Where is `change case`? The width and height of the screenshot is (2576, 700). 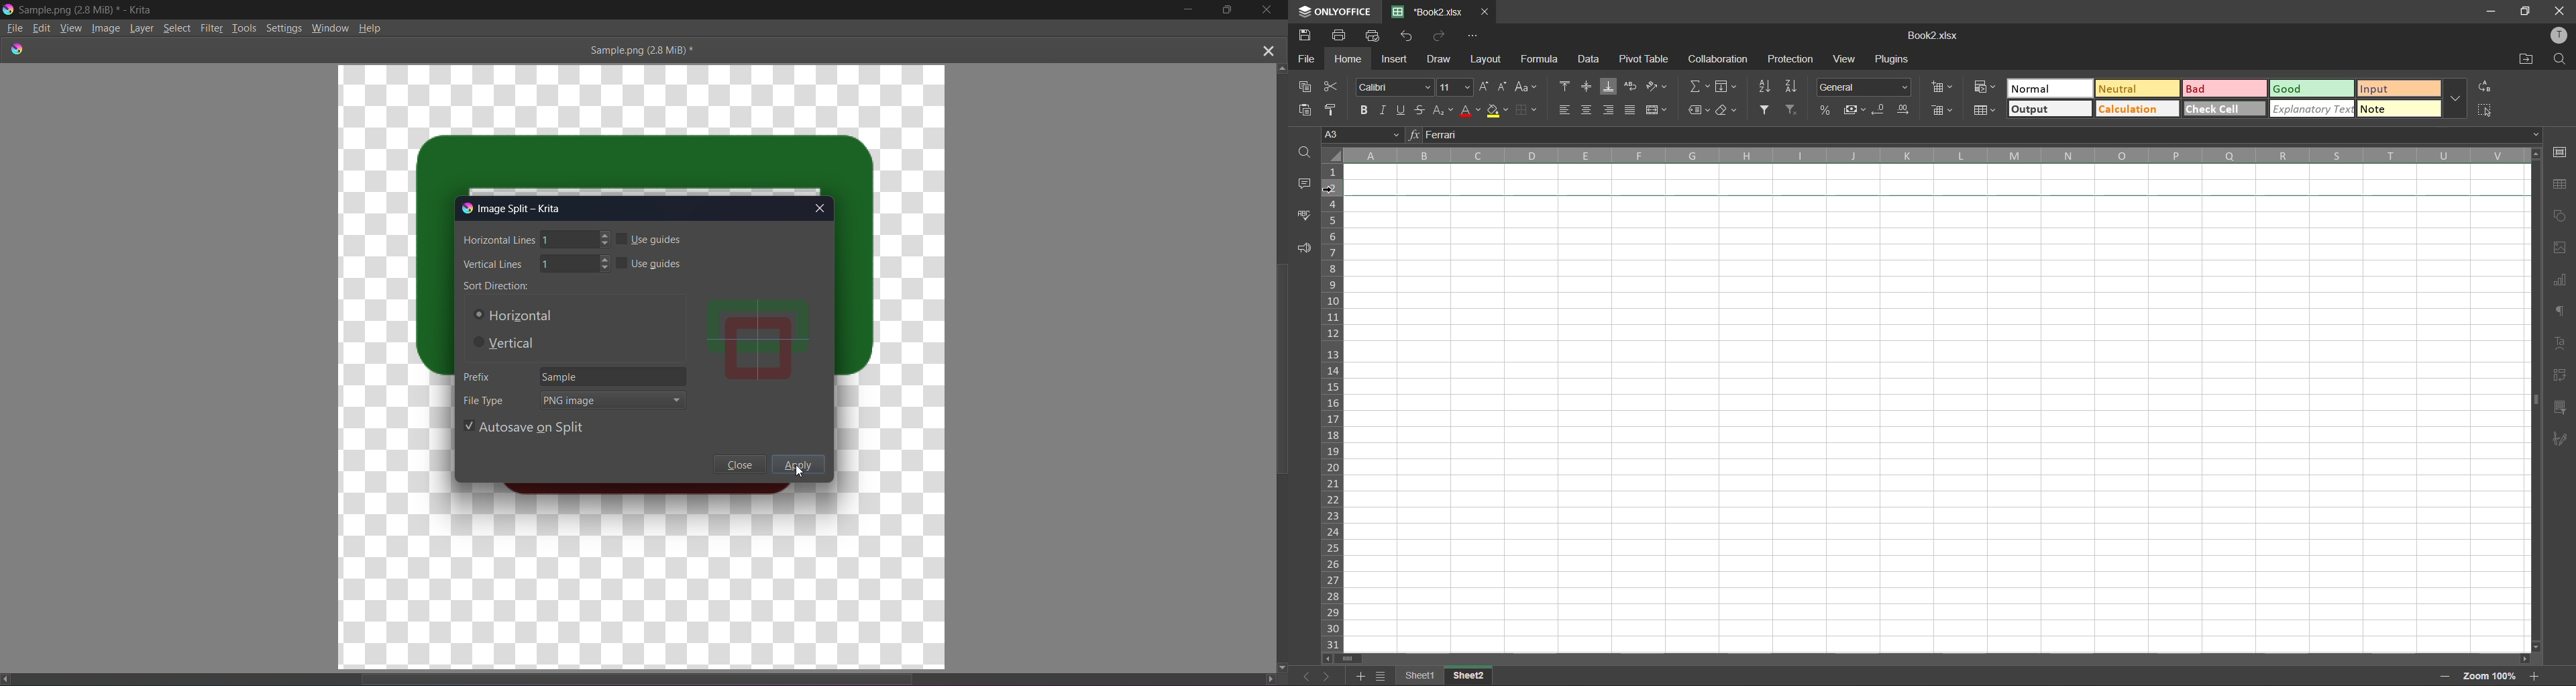
change case is located at coordinates (1528, 89).